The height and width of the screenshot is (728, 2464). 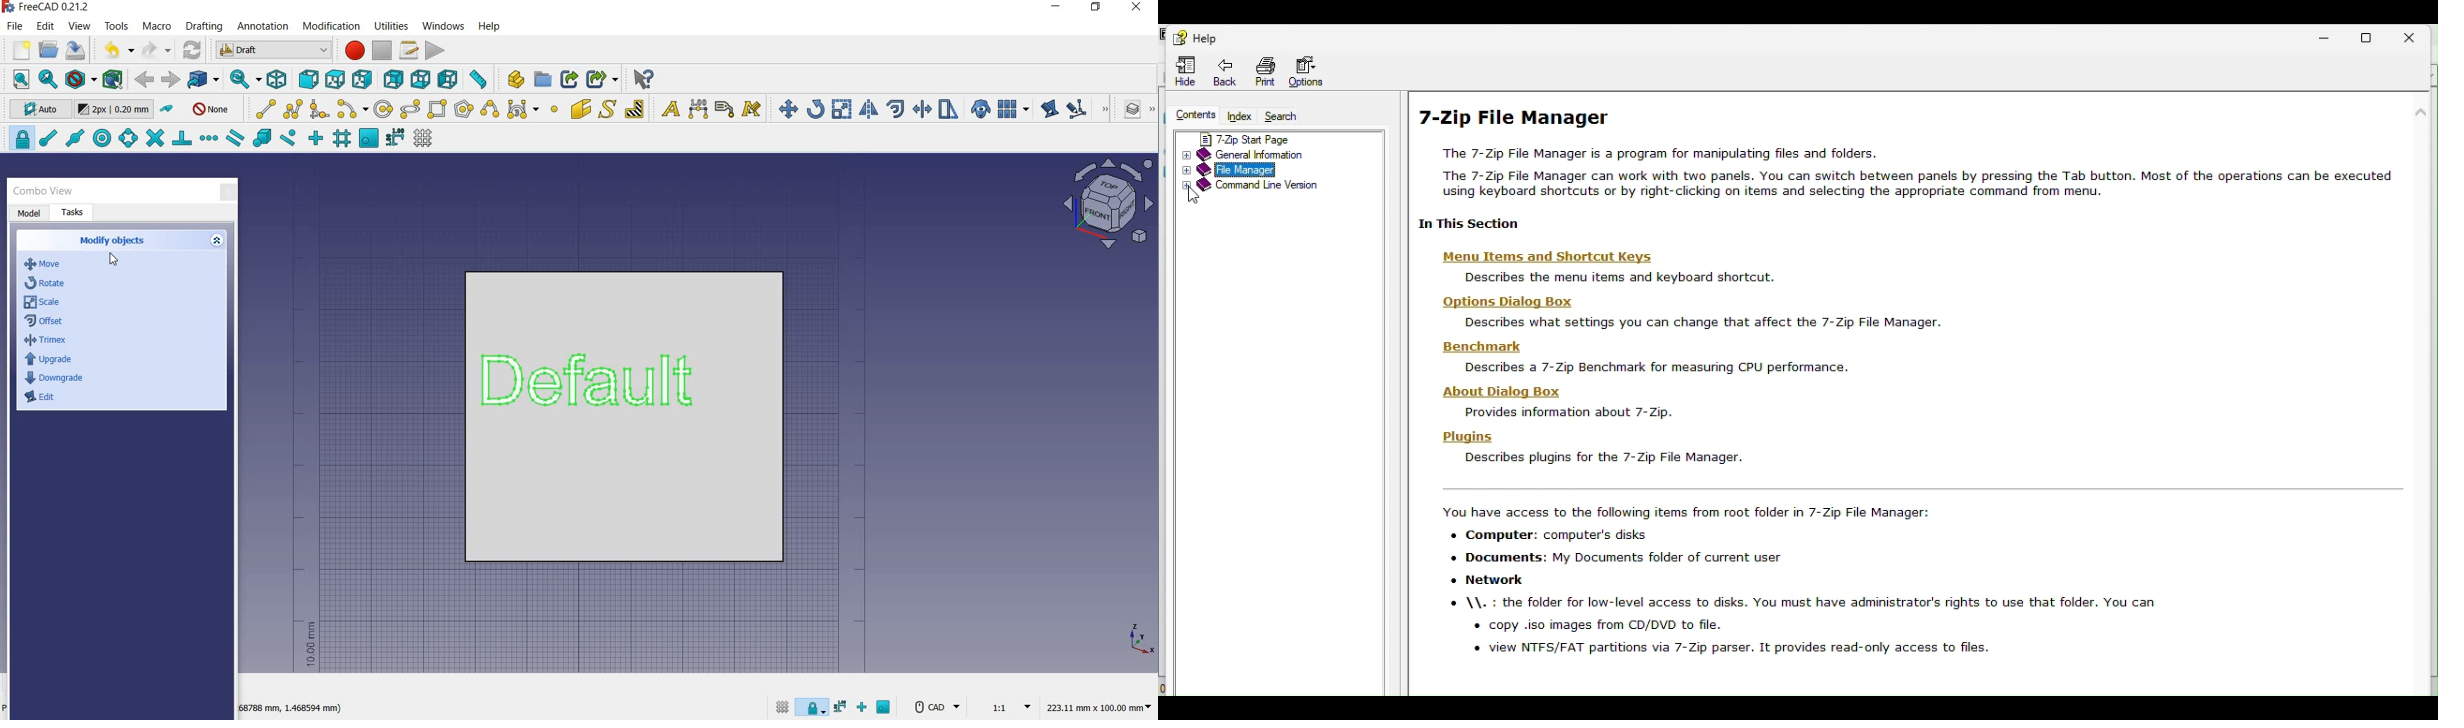 What do you see at coordinates (306, 80) in the screenshot?
I see `front` at bounding box center [306, 80].